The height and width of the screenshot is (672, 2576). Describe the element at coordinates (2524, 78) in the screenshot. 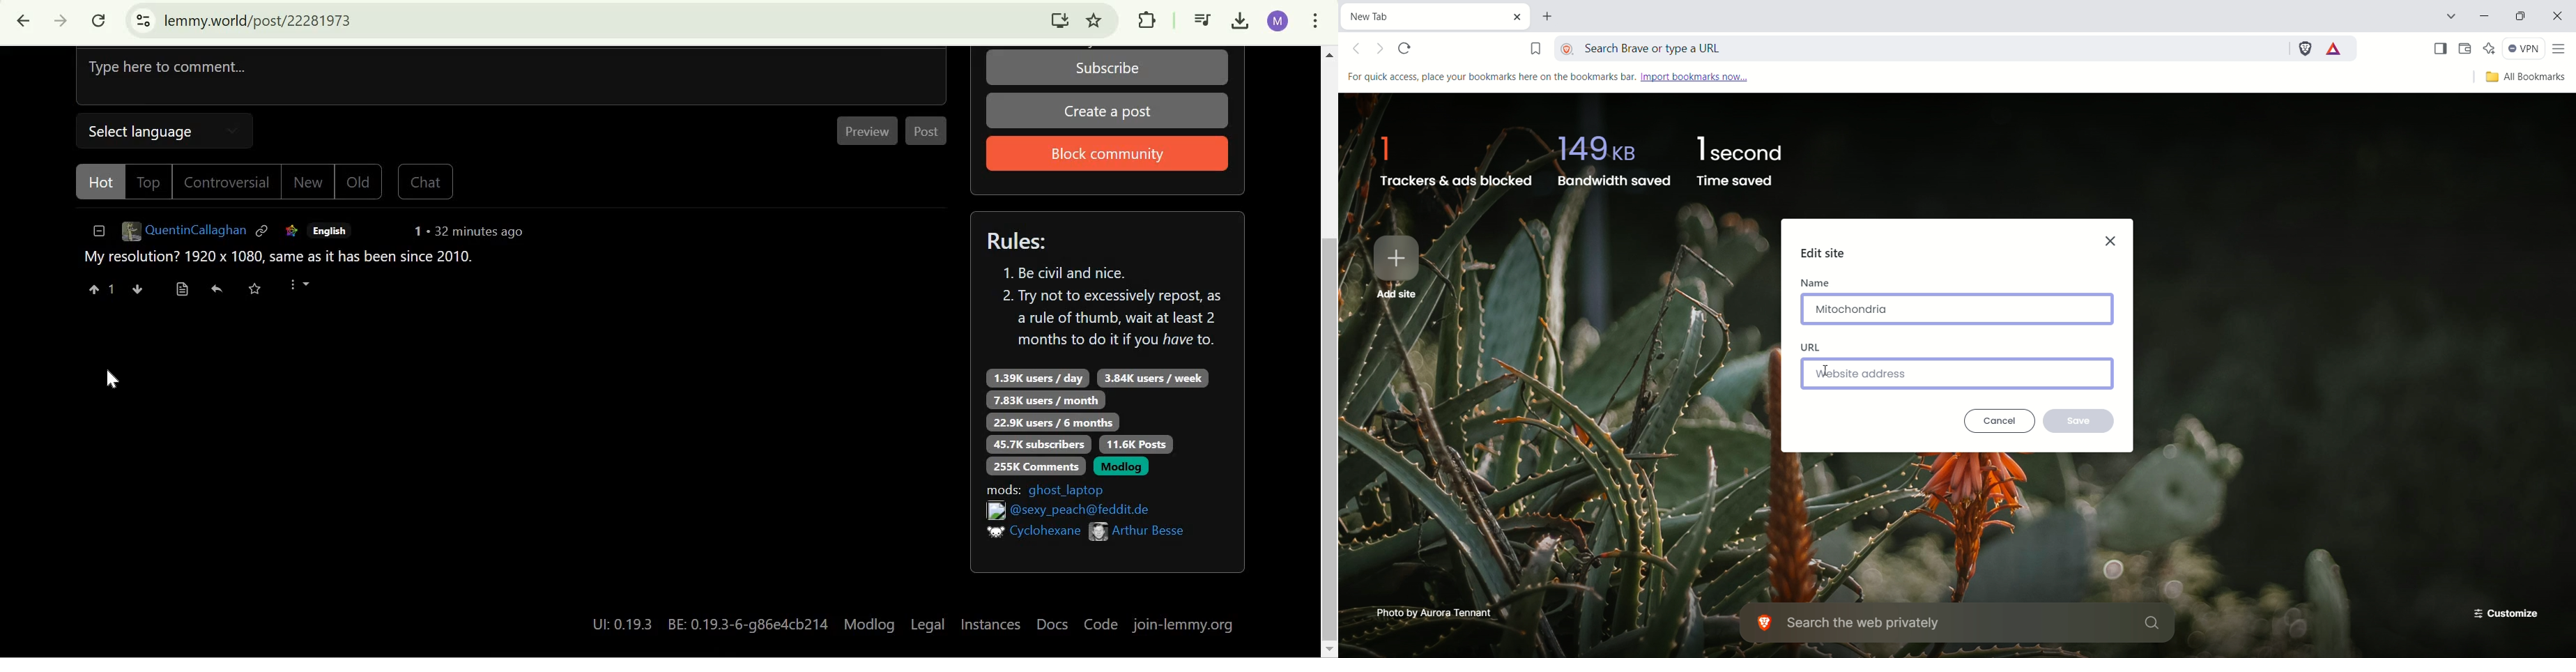

I see `all bookmarks` at that location.